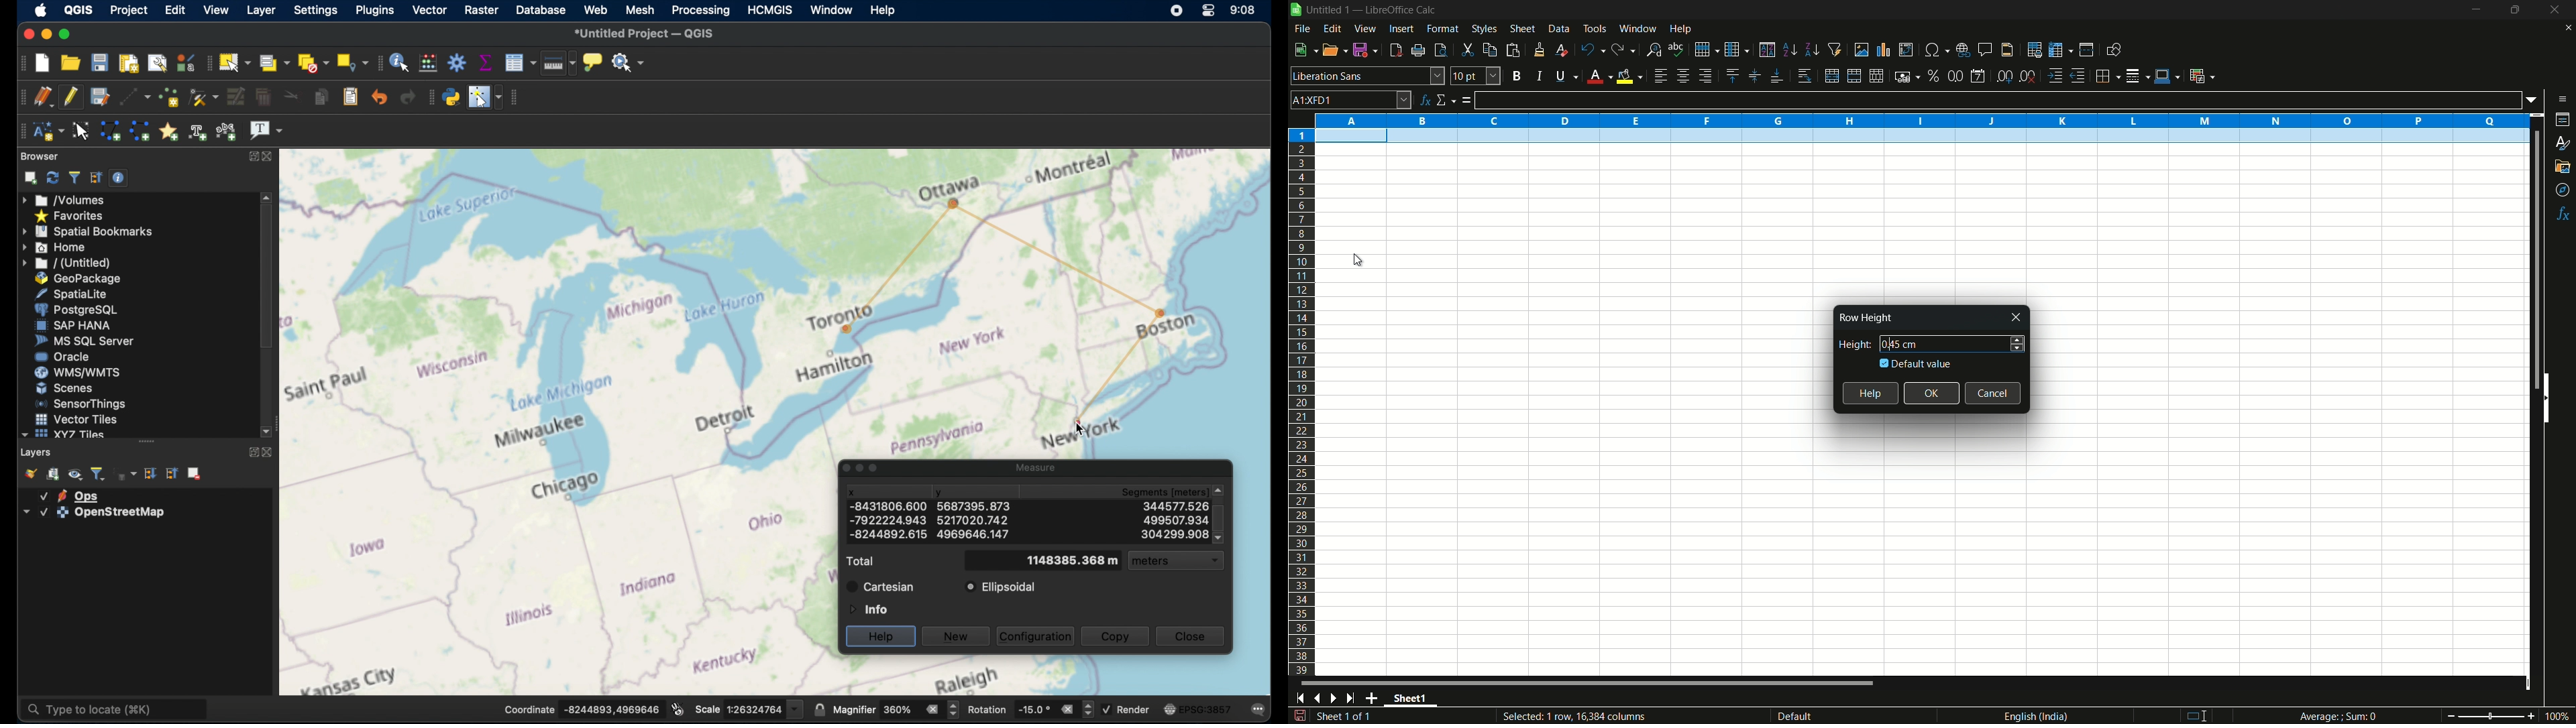  What do you see at coordinates (1936, 49) in the screenshot?
I see `insert special characters` at bounding box center [1936, 49].